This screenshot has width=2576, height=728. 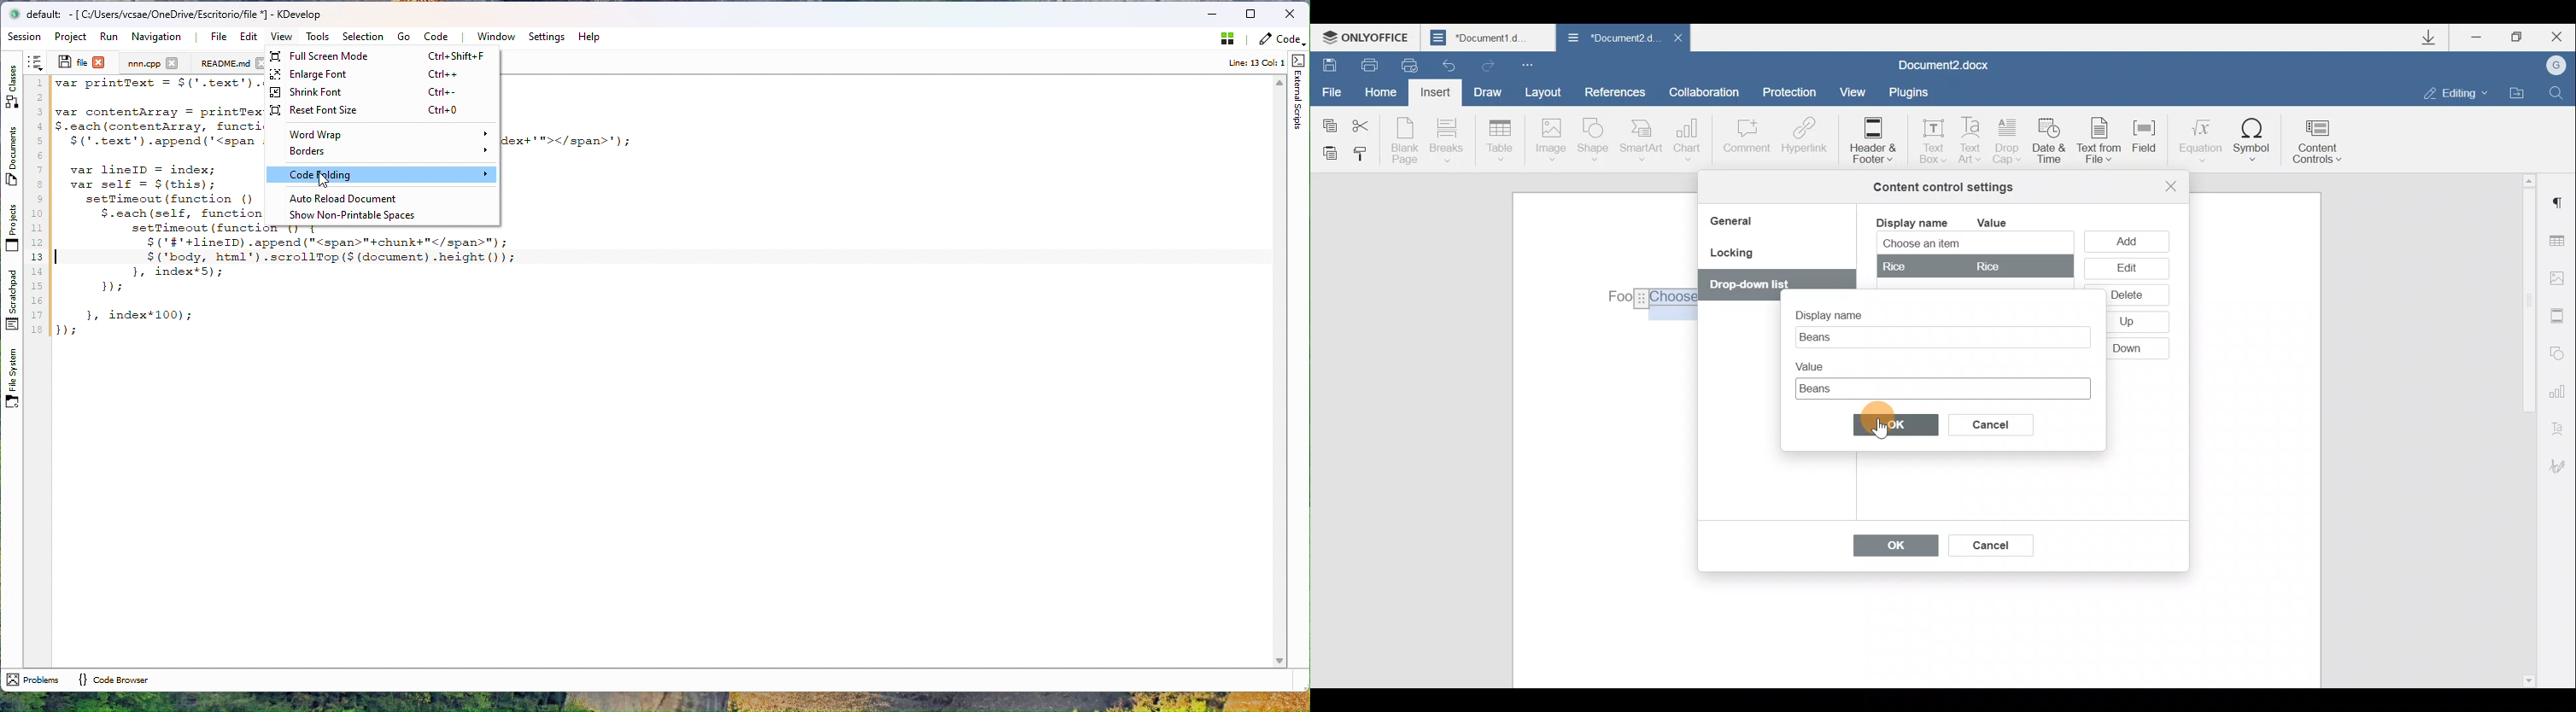 I want to click on Breaks, so click(x=1445, y=144).